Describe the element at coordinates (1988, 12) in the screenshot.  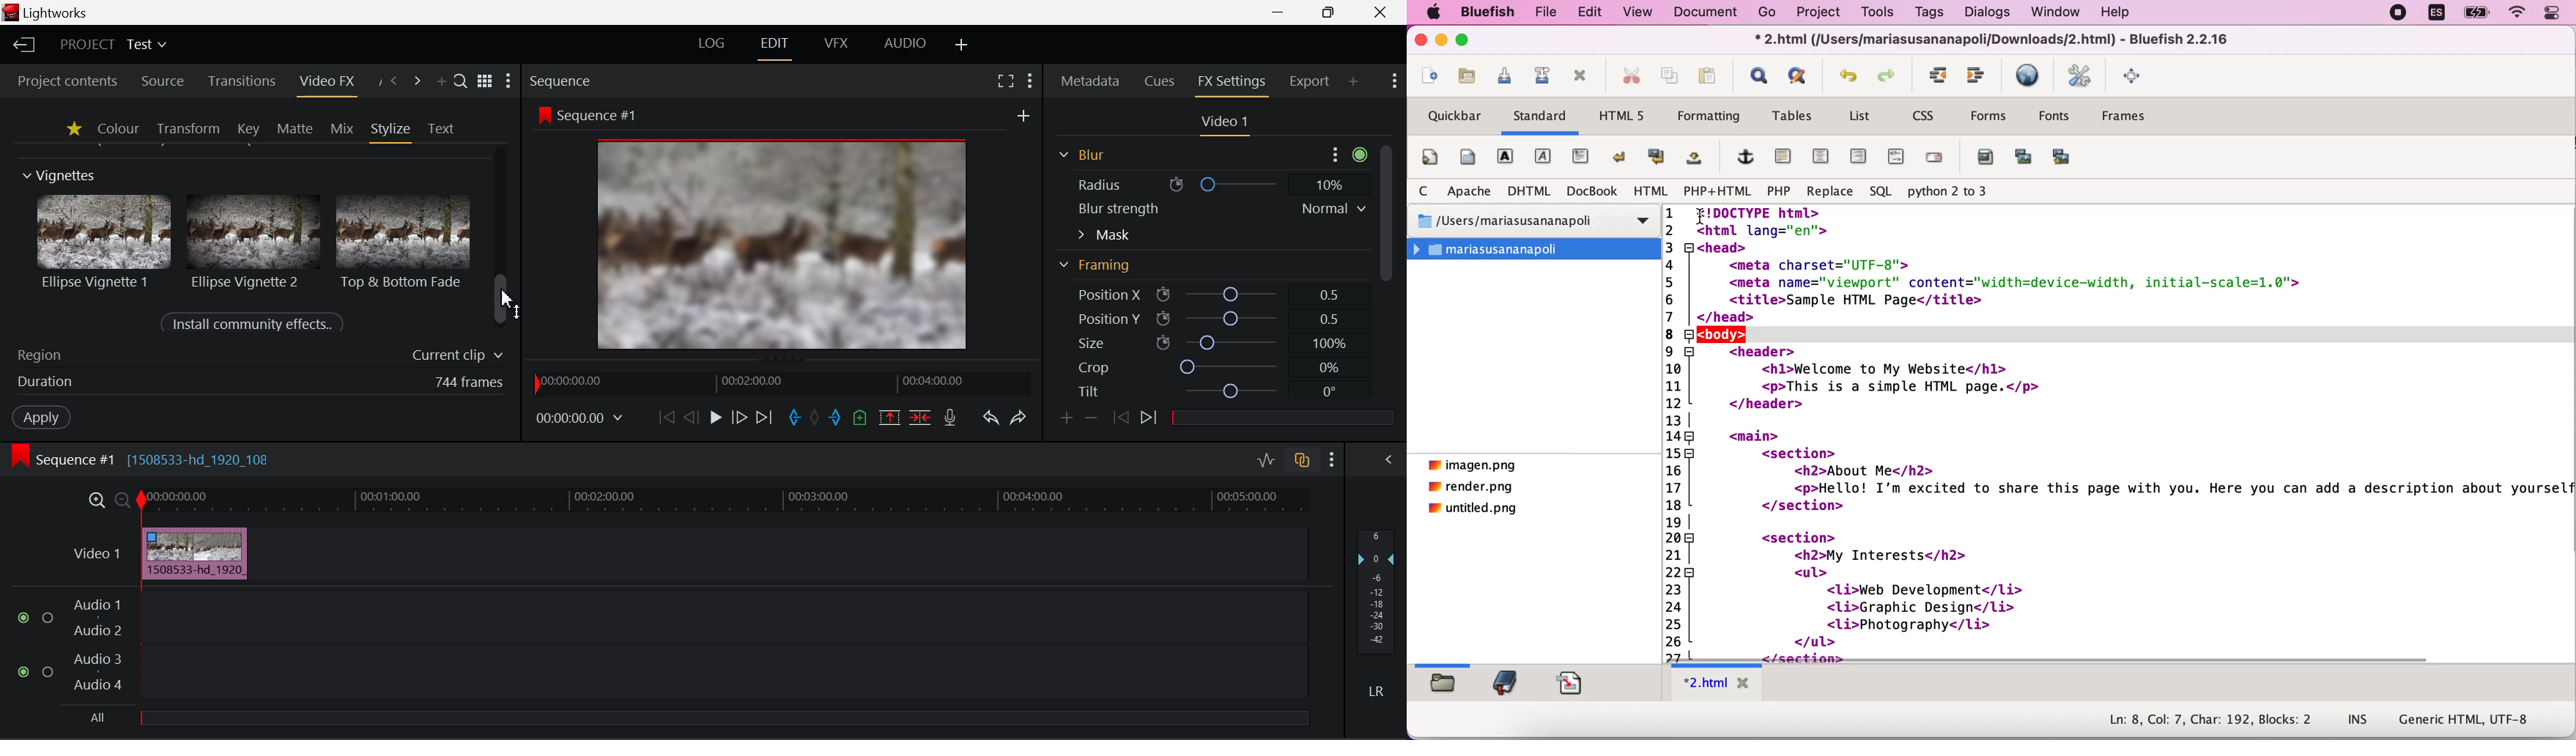
I see `dialogs` at that location.